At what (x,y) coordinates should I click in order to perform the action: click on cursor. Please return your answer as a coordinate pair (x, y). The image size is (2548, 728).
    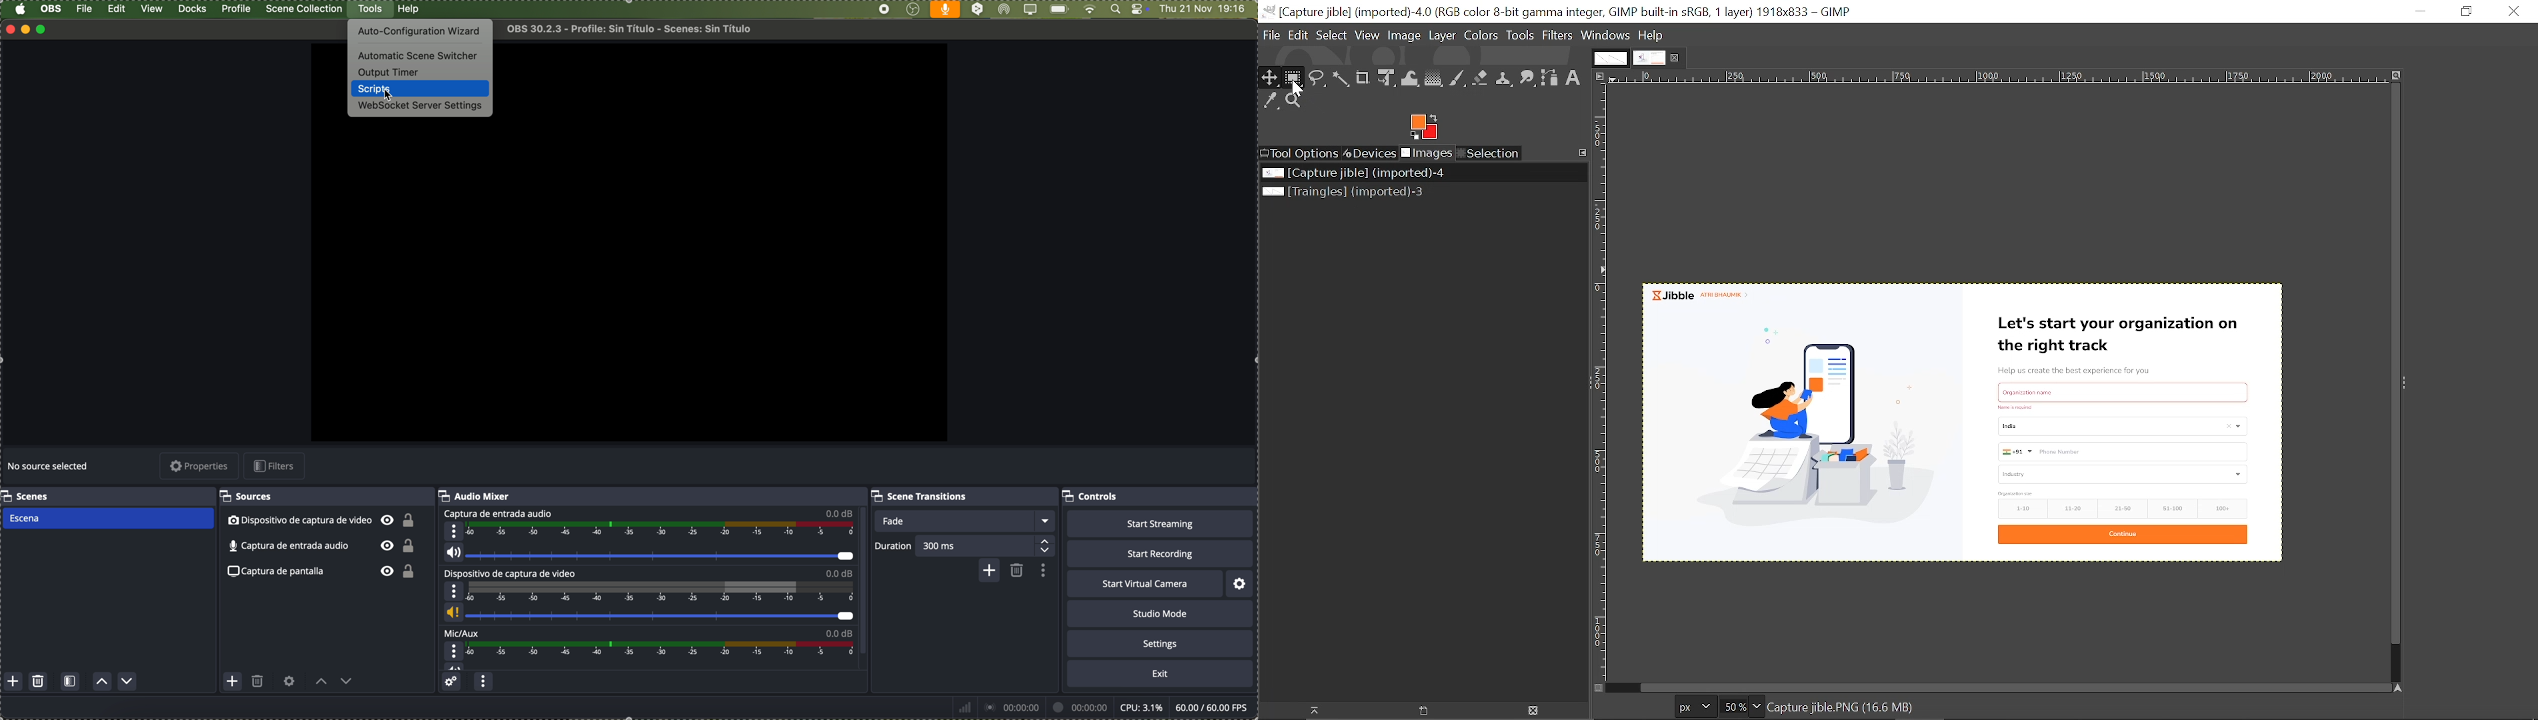
    Looking at the image, I should click on (1311, 94).